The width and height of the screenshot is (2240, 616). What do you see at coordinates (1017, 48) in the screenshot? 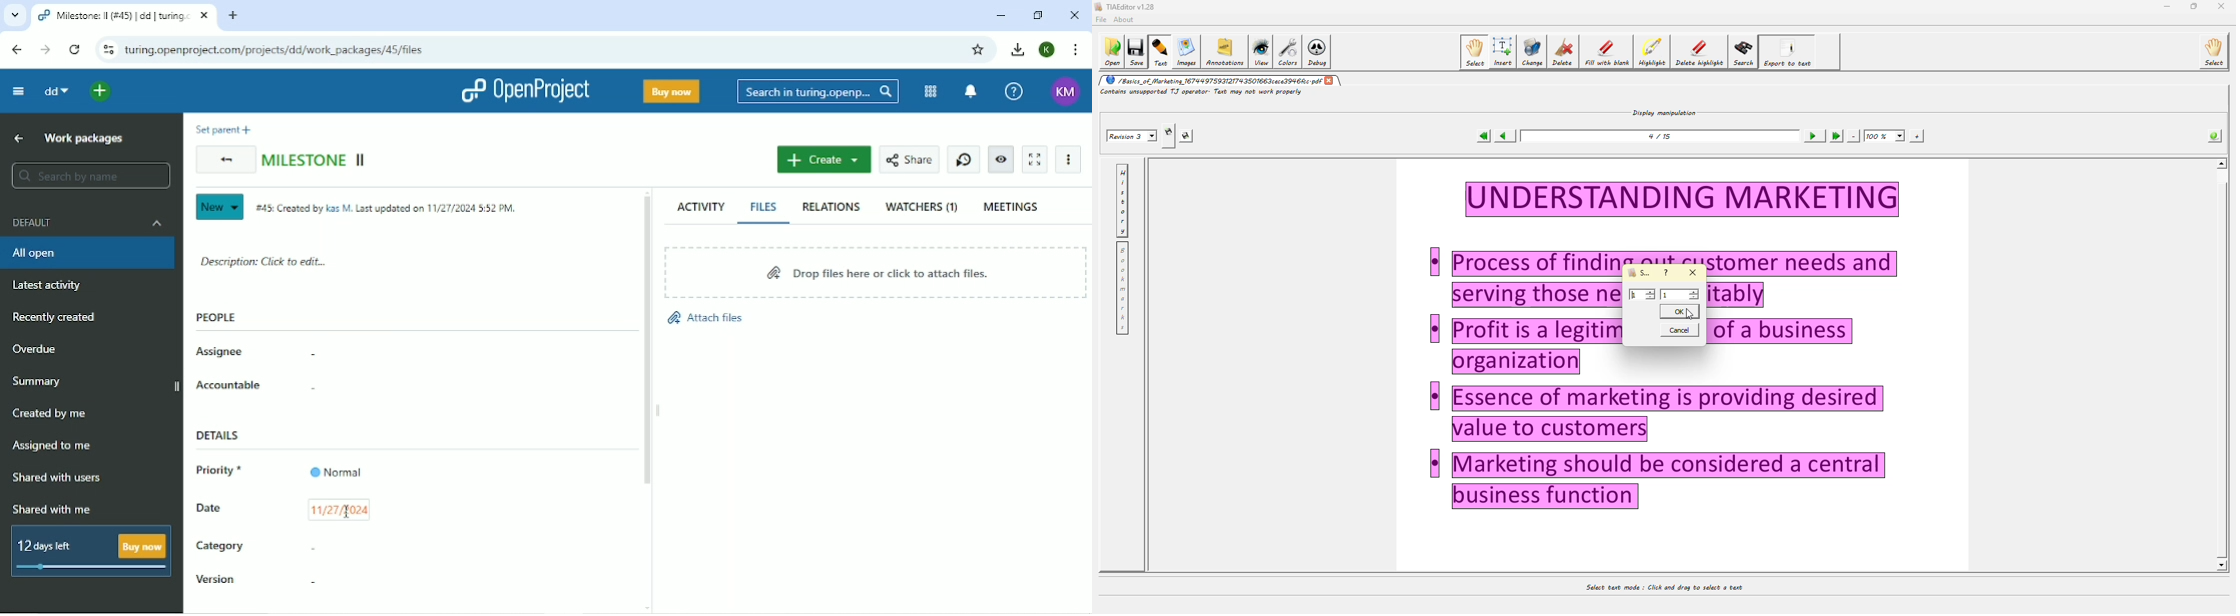
I see `Downloads` at bounding box center [1017, 48].